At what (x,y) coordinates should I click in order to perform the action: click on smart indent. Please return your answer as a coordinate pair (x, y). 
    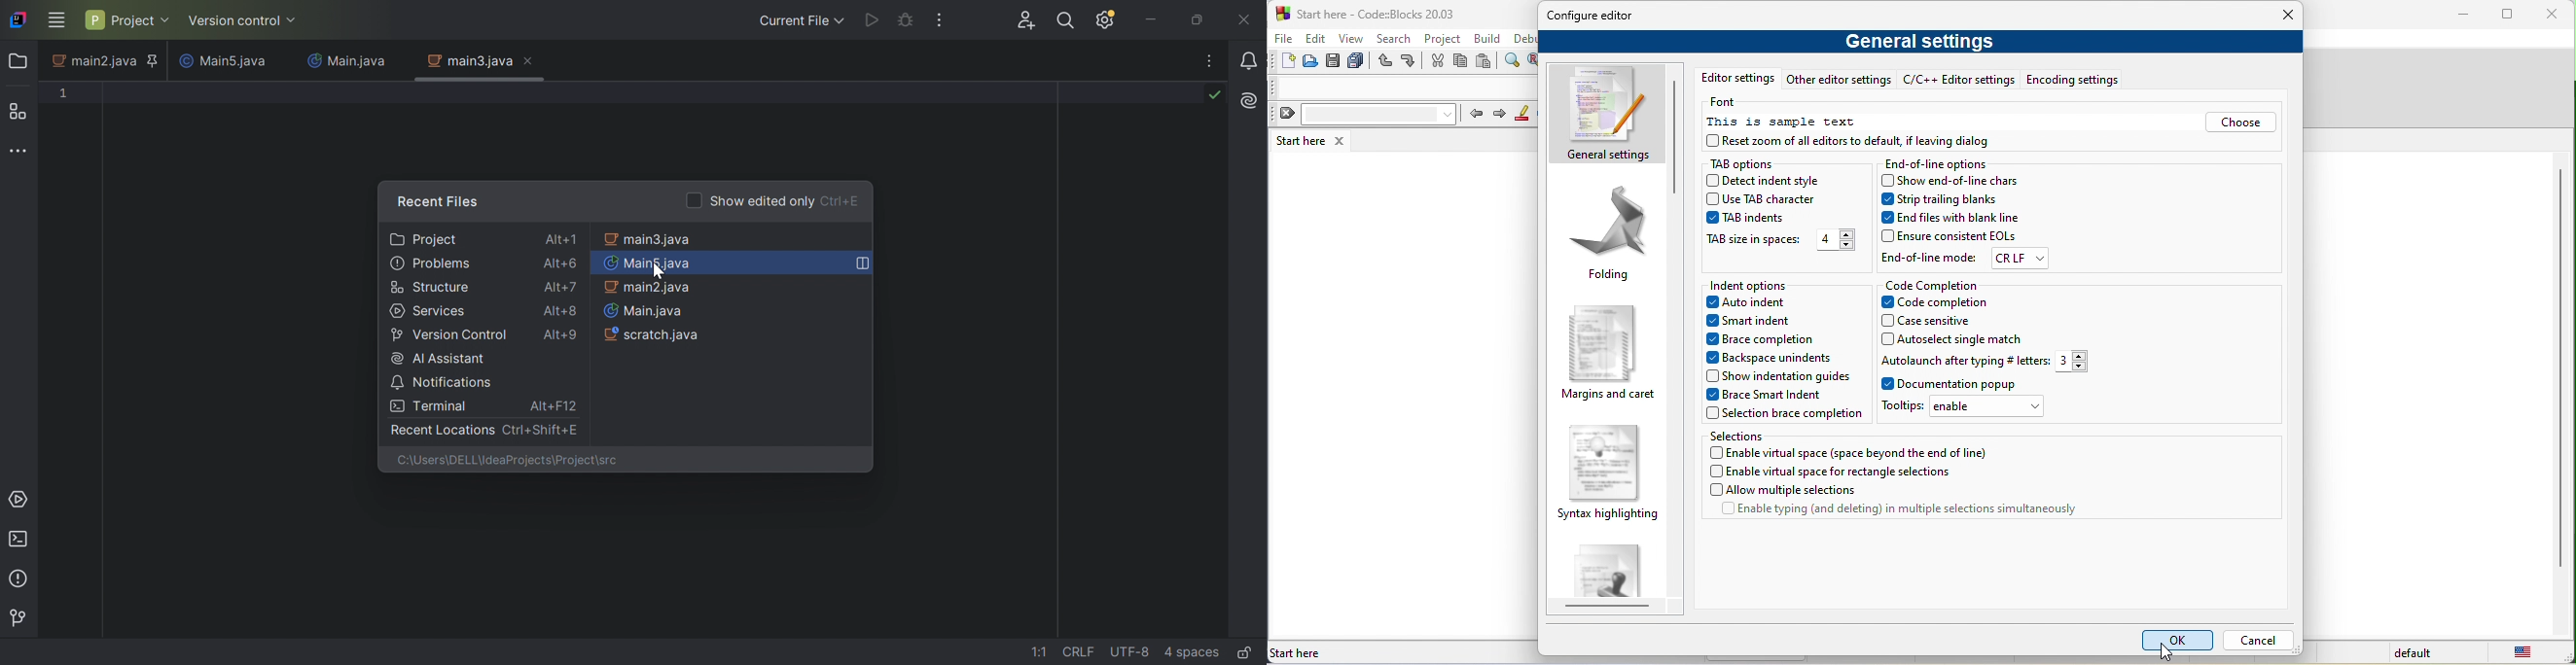
    Looking at the image, I should click on (1764, 322).